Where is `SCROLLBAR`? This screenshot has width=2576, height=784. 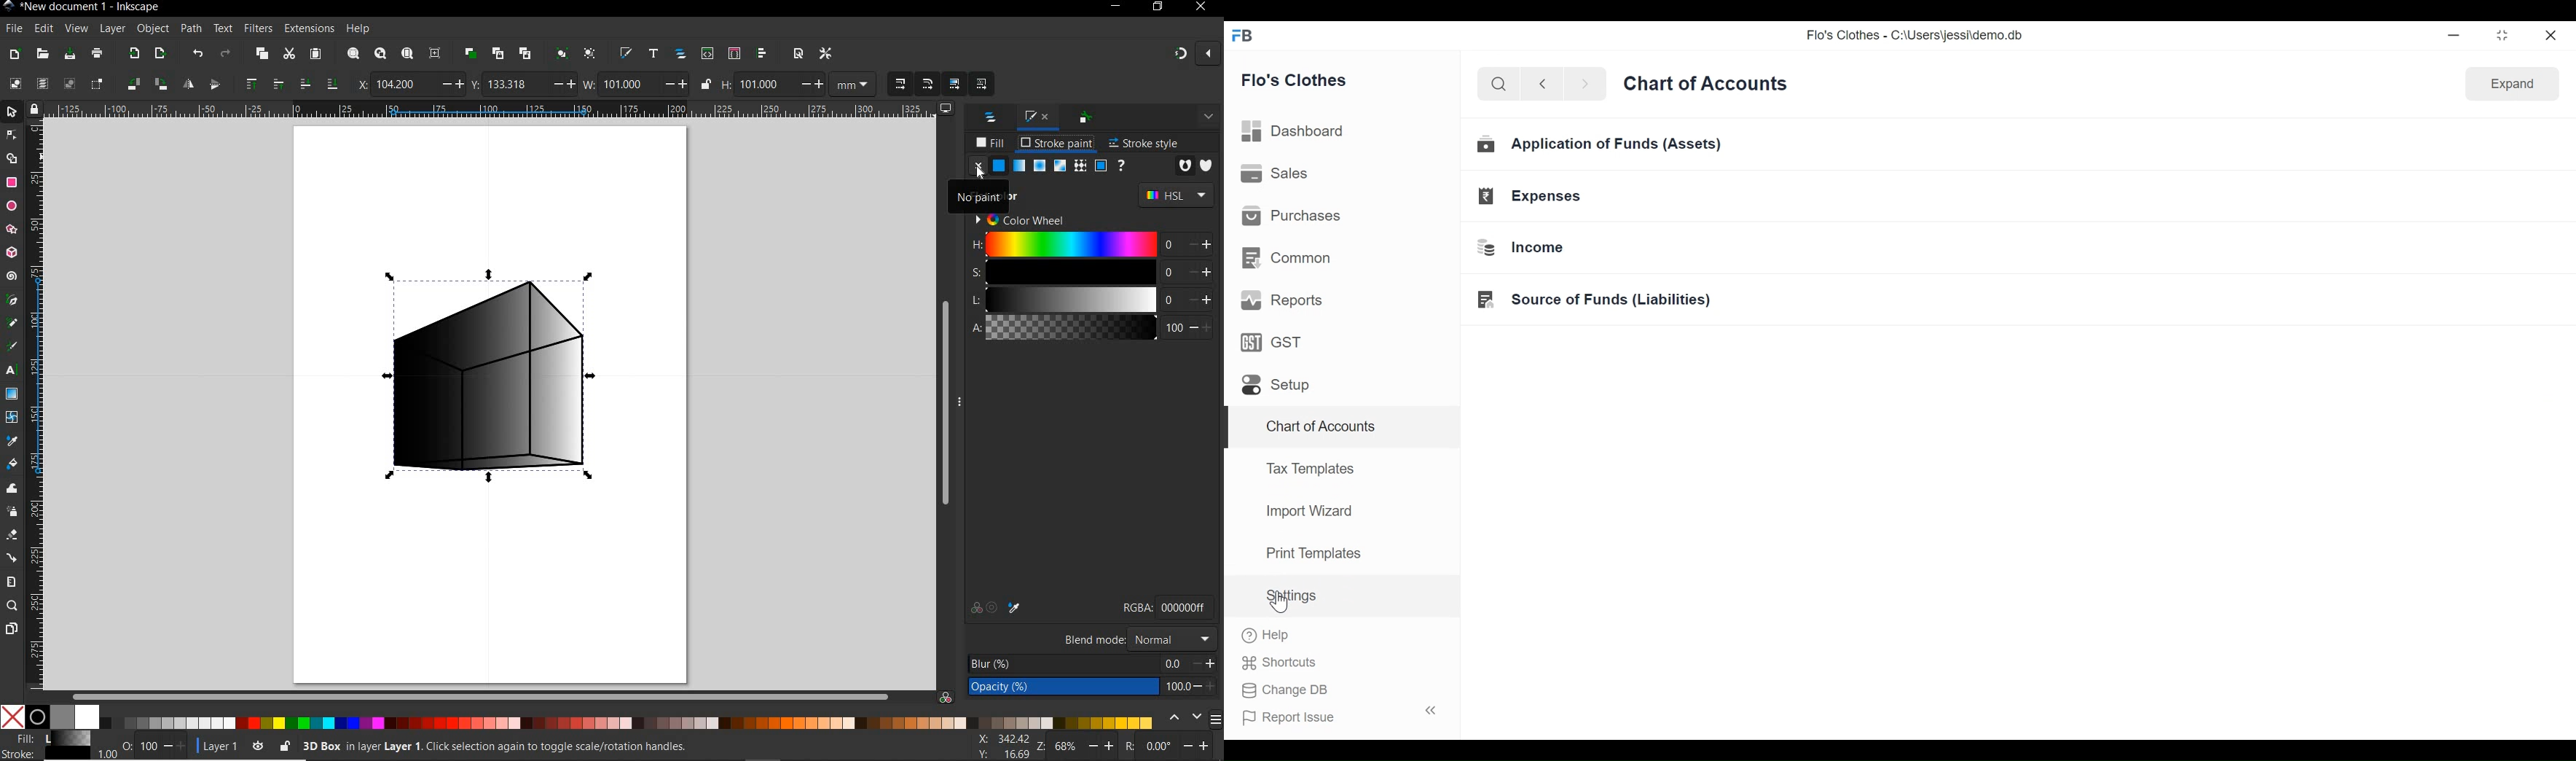 SCROLLBAR is located at coordinates (942, 404).